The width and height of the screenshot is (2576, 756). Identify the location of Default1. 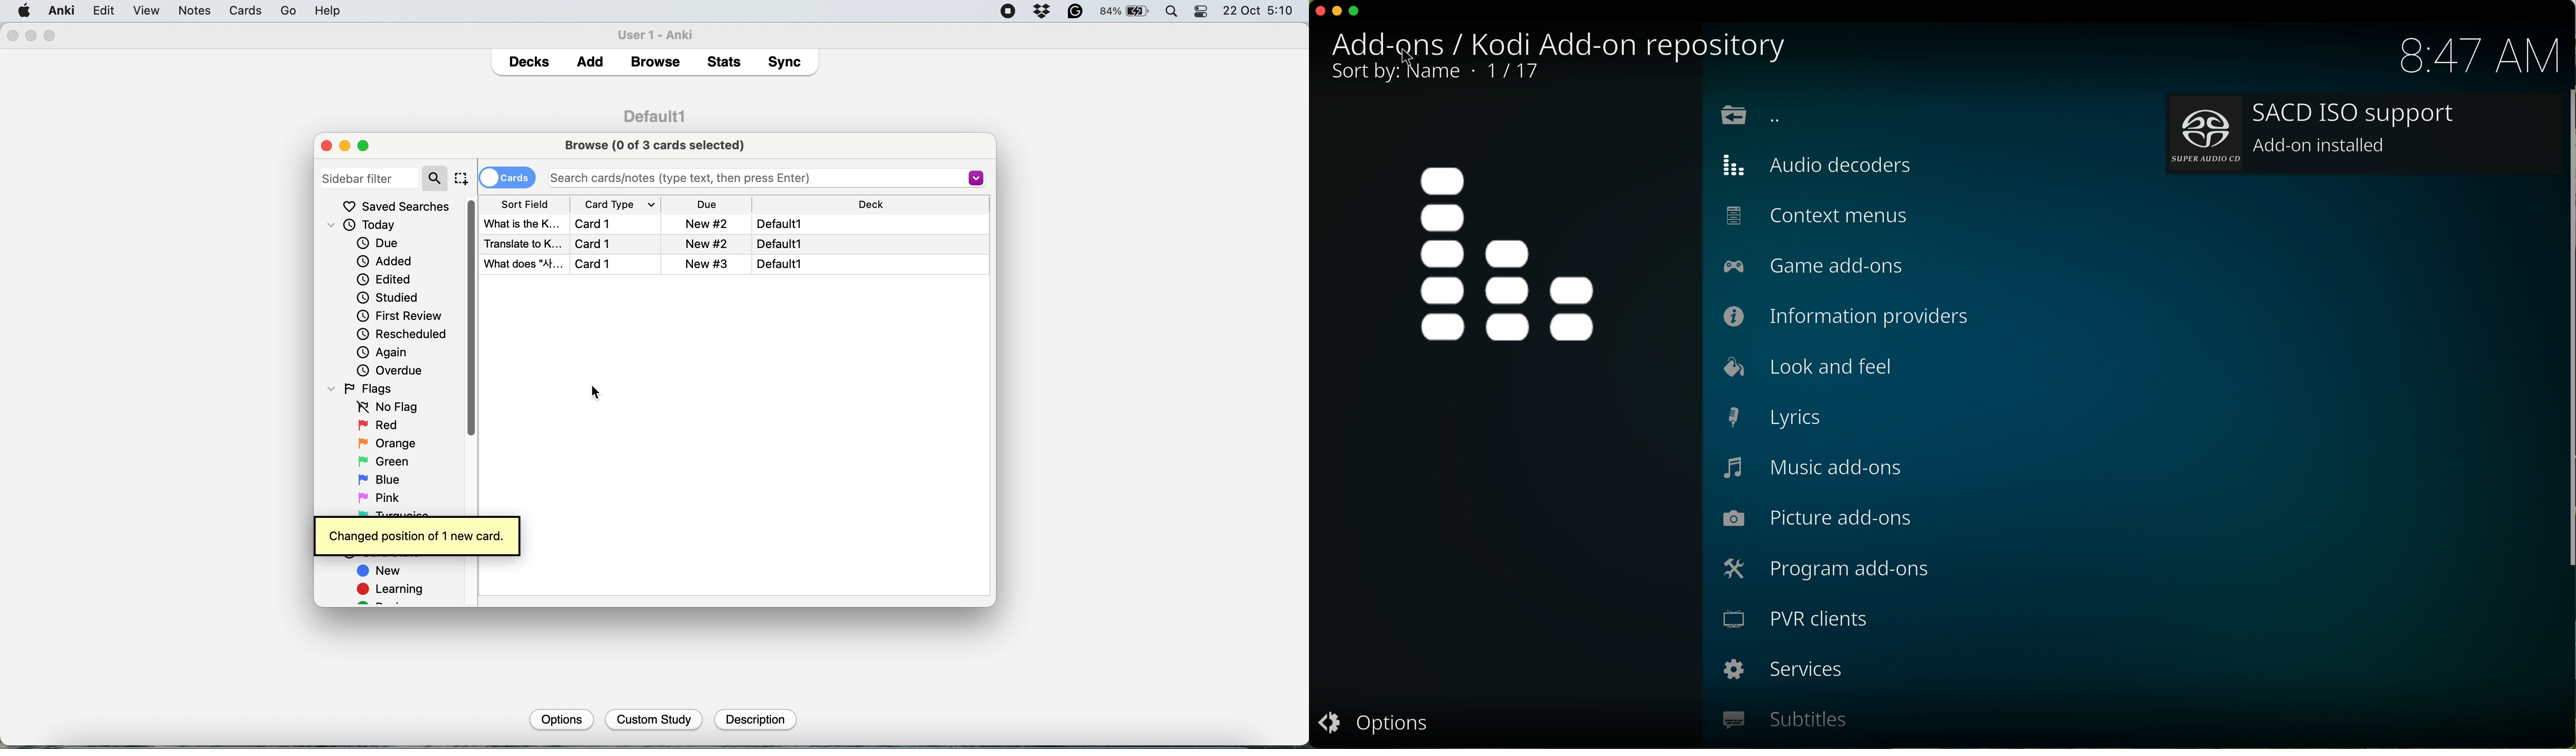
(780, 263).